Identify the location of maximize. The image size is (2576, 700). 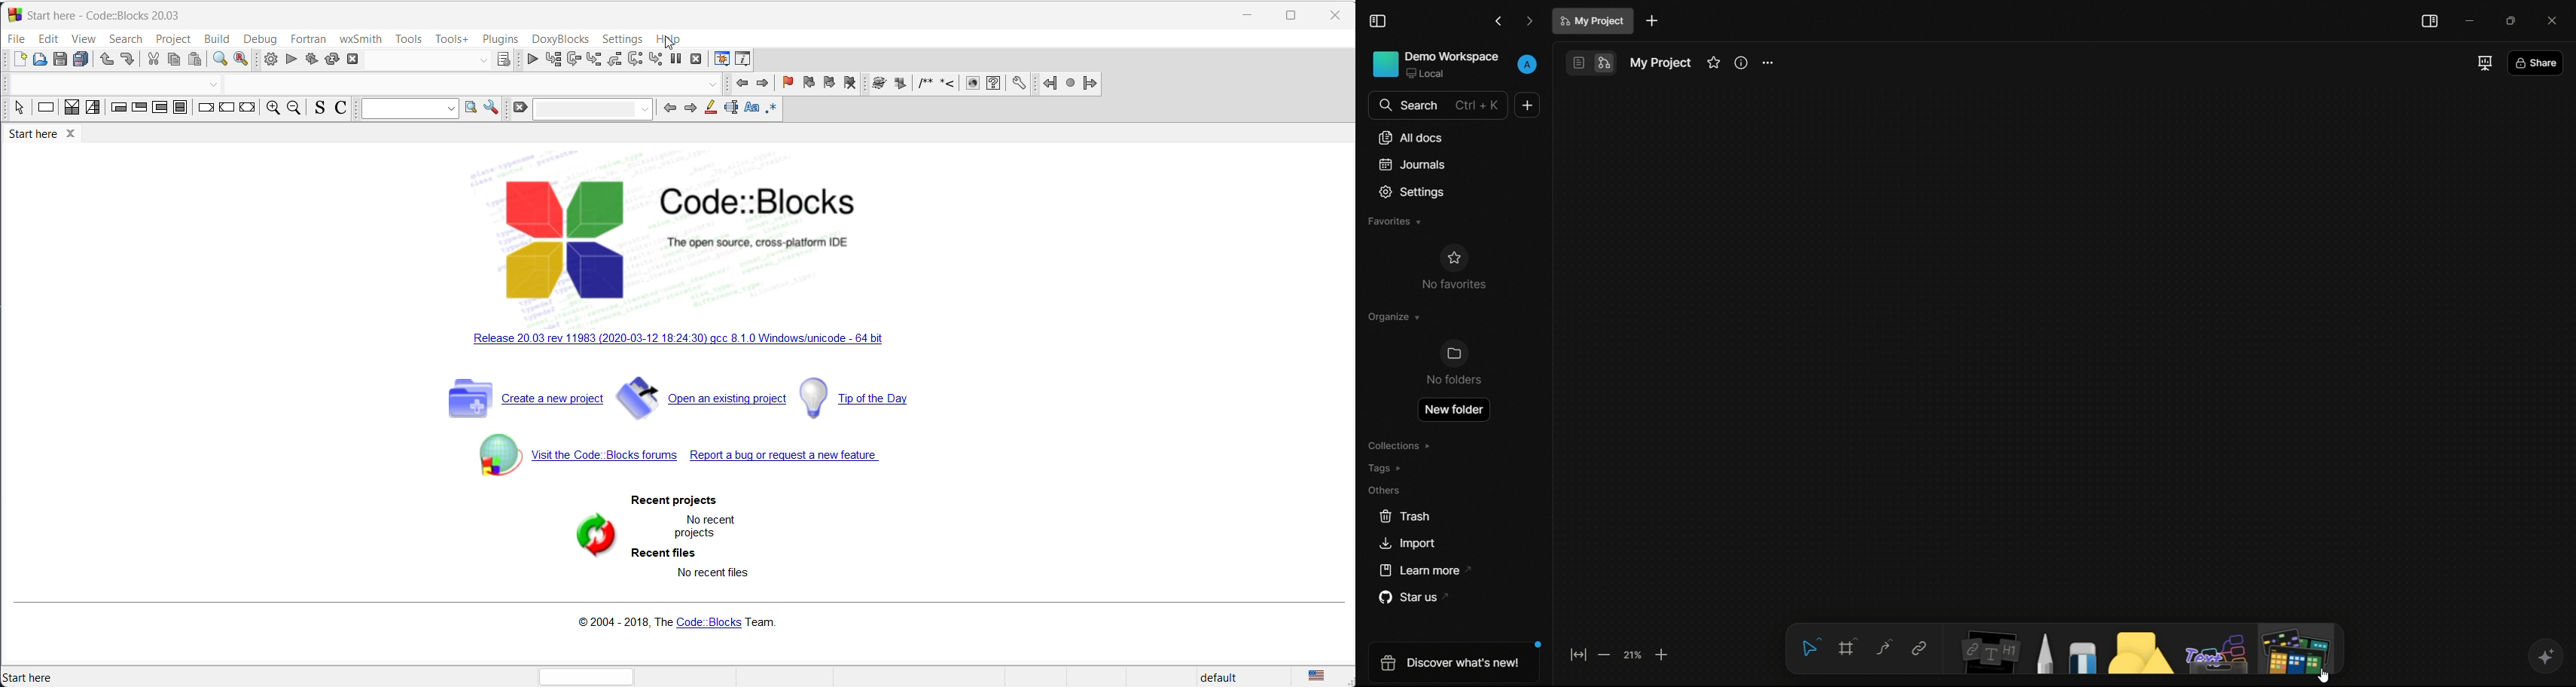
(1290, 17).